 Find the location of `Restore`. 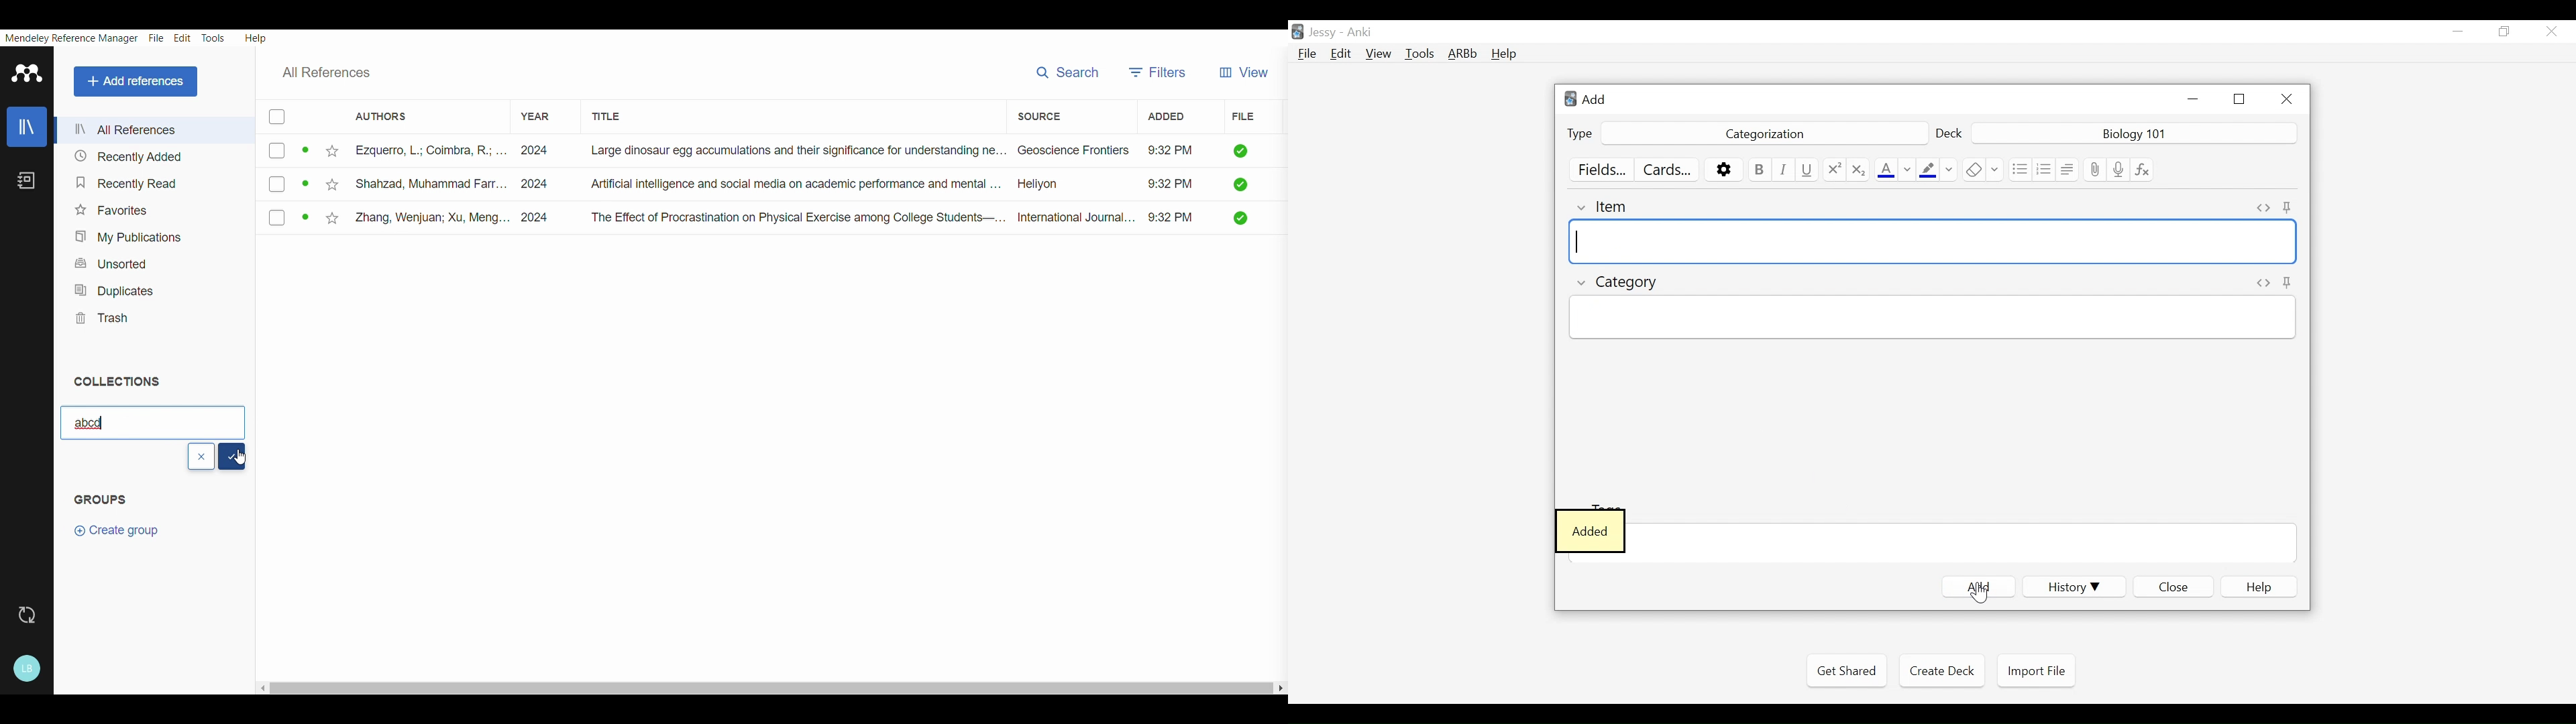

Restore is located at coordinates (2240, 99).